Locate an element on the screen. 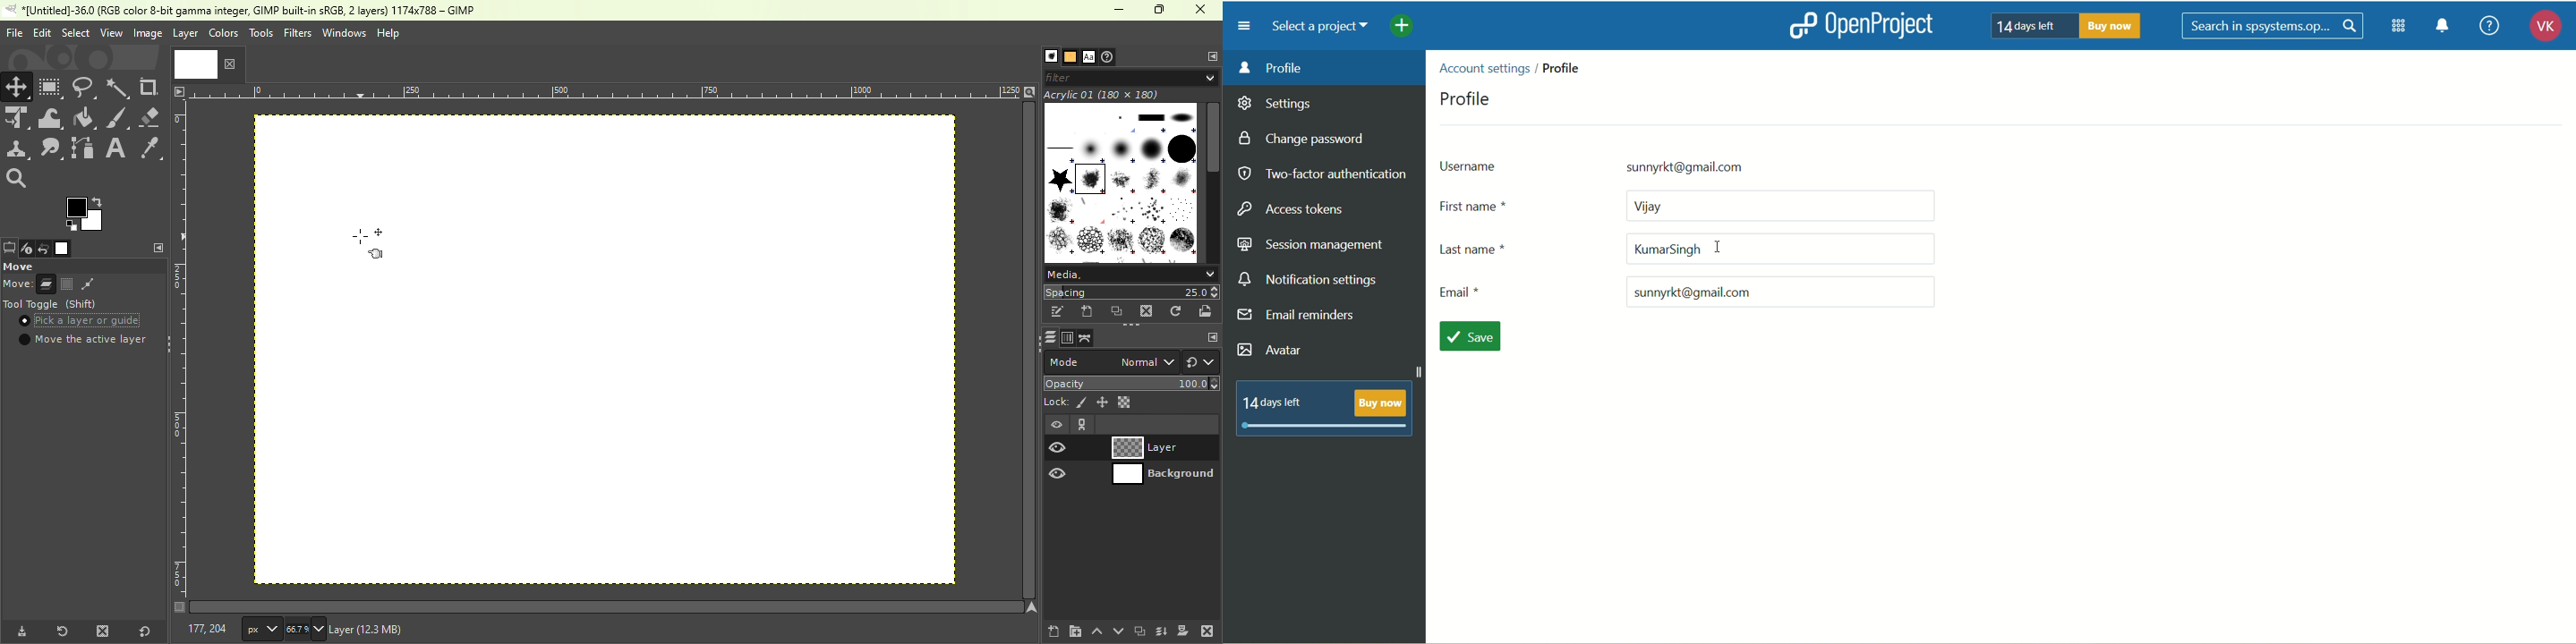 The height and width of the screenshot is (644, 2576). Horizontal scroll bar is located at coordinates (1214, 182).